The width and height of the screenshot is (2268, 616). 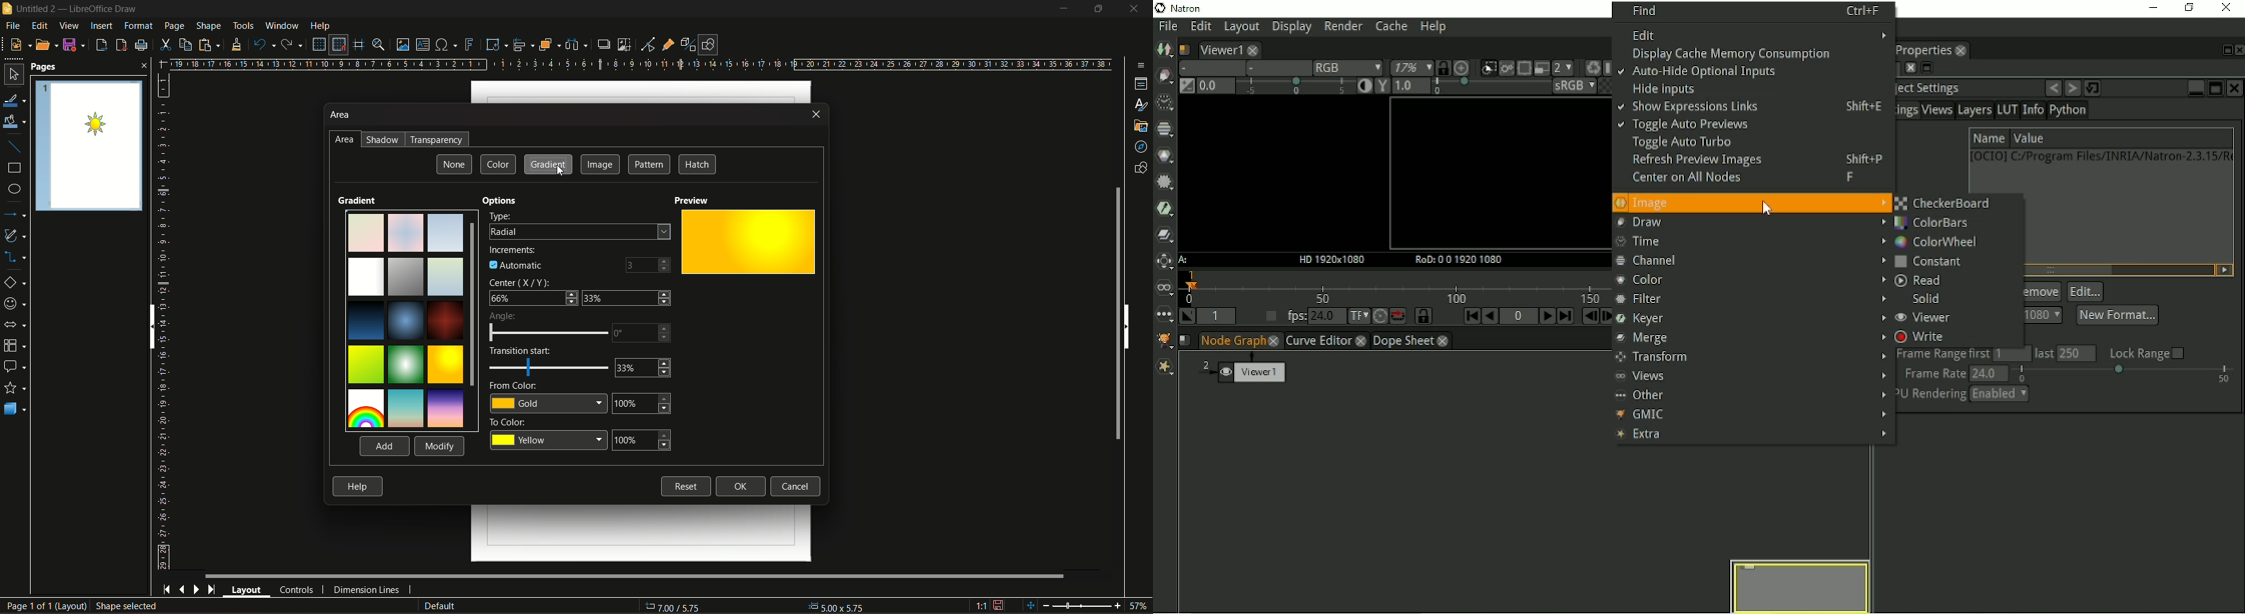 What do you see at coordinates (796, 486) in the screenshot?
I see `Cancel` at bounding box center [796, 486].